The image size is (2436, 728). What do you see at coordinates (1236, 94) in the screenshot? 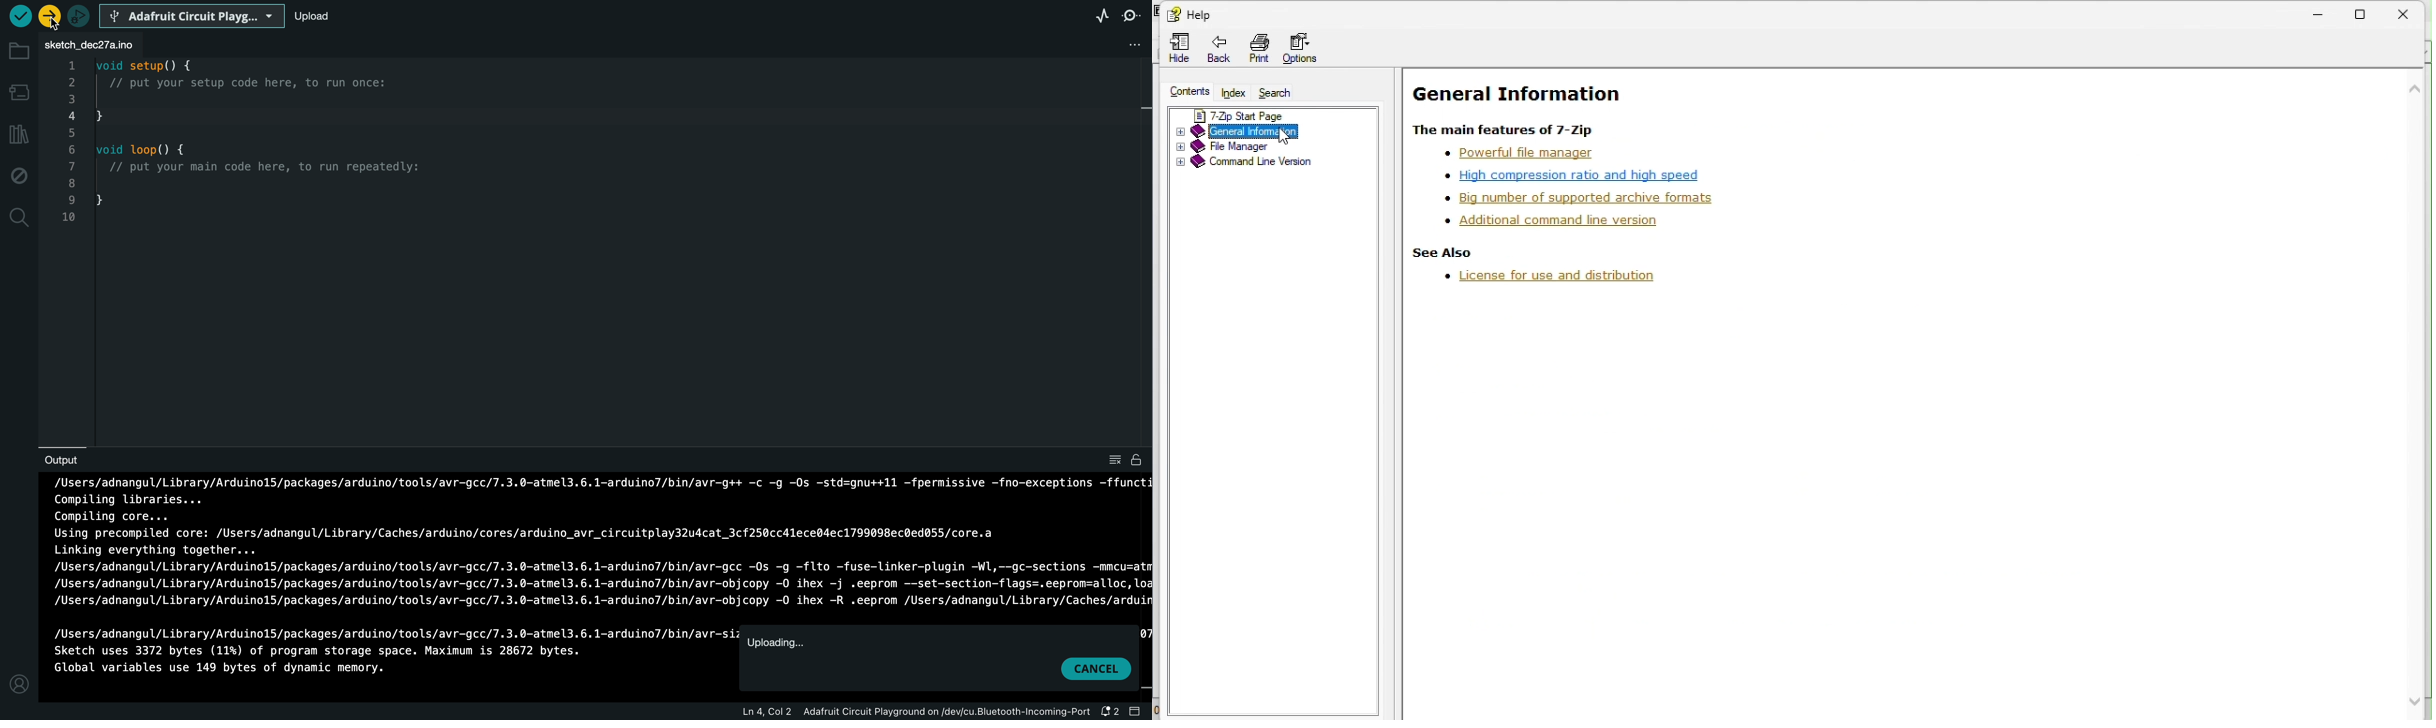
I see `index` at bounding box center [1236, 94].